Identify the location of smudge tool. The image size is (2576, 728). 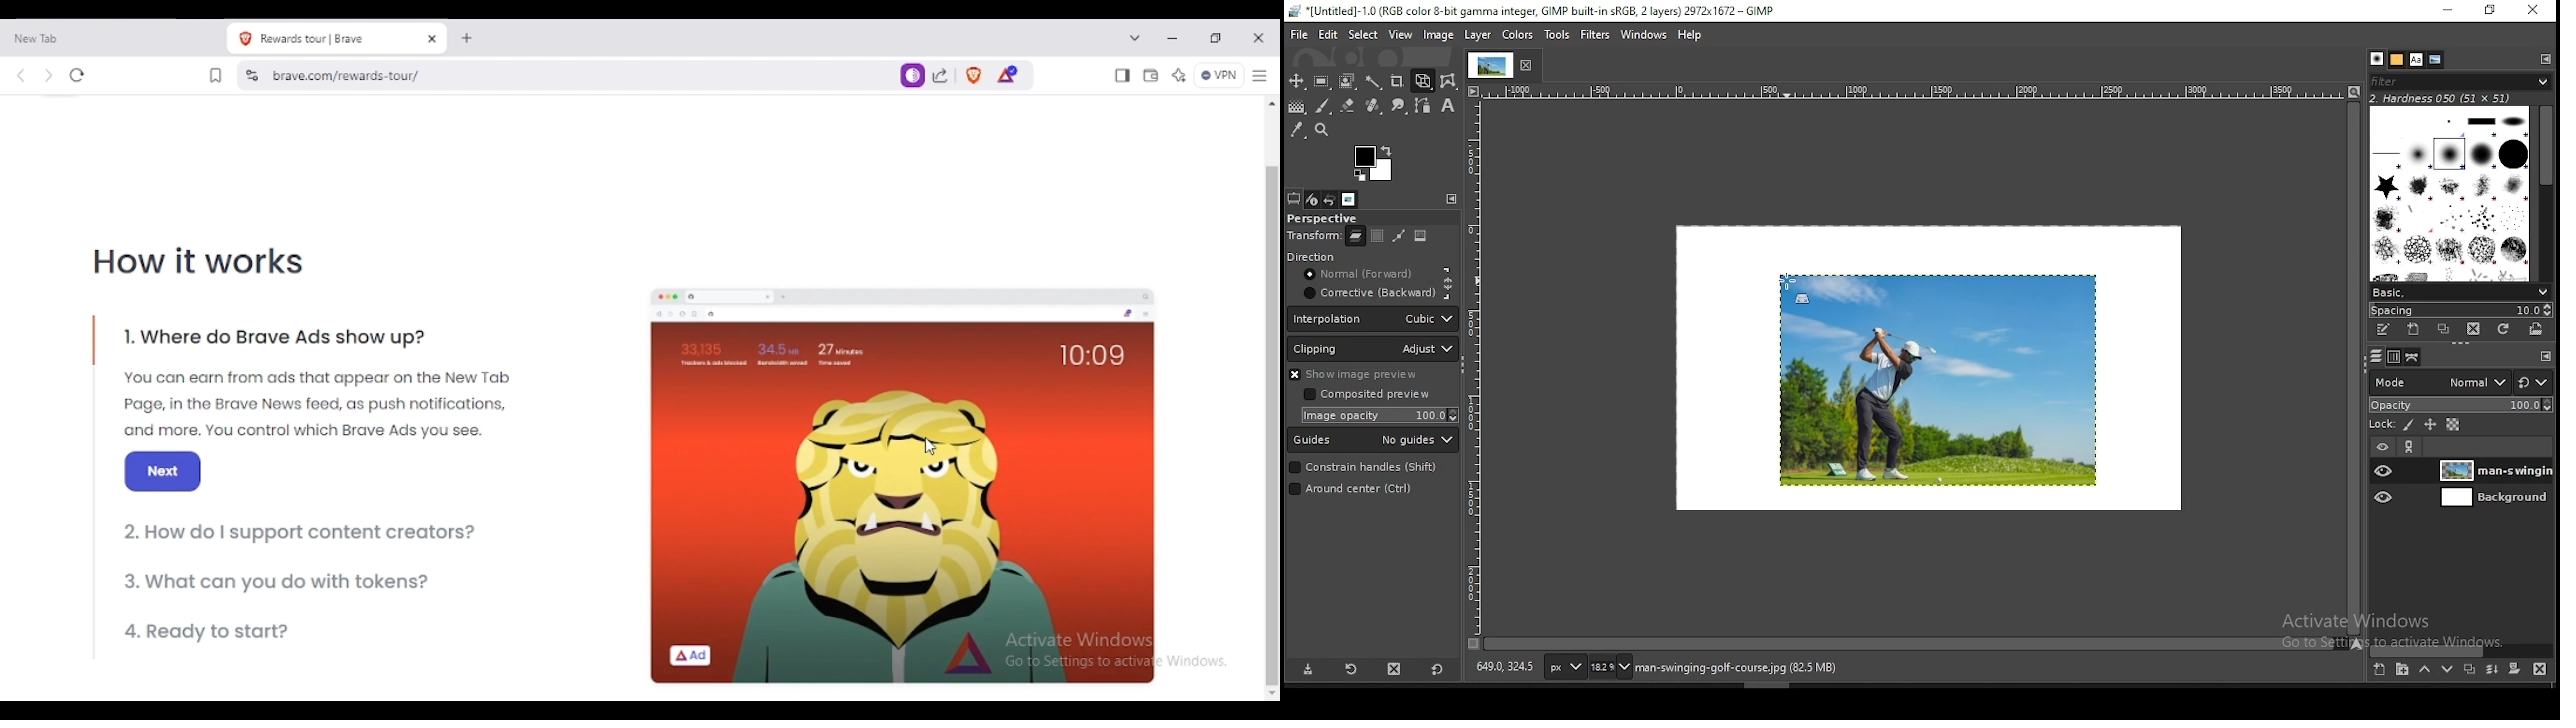
(1400, 105).